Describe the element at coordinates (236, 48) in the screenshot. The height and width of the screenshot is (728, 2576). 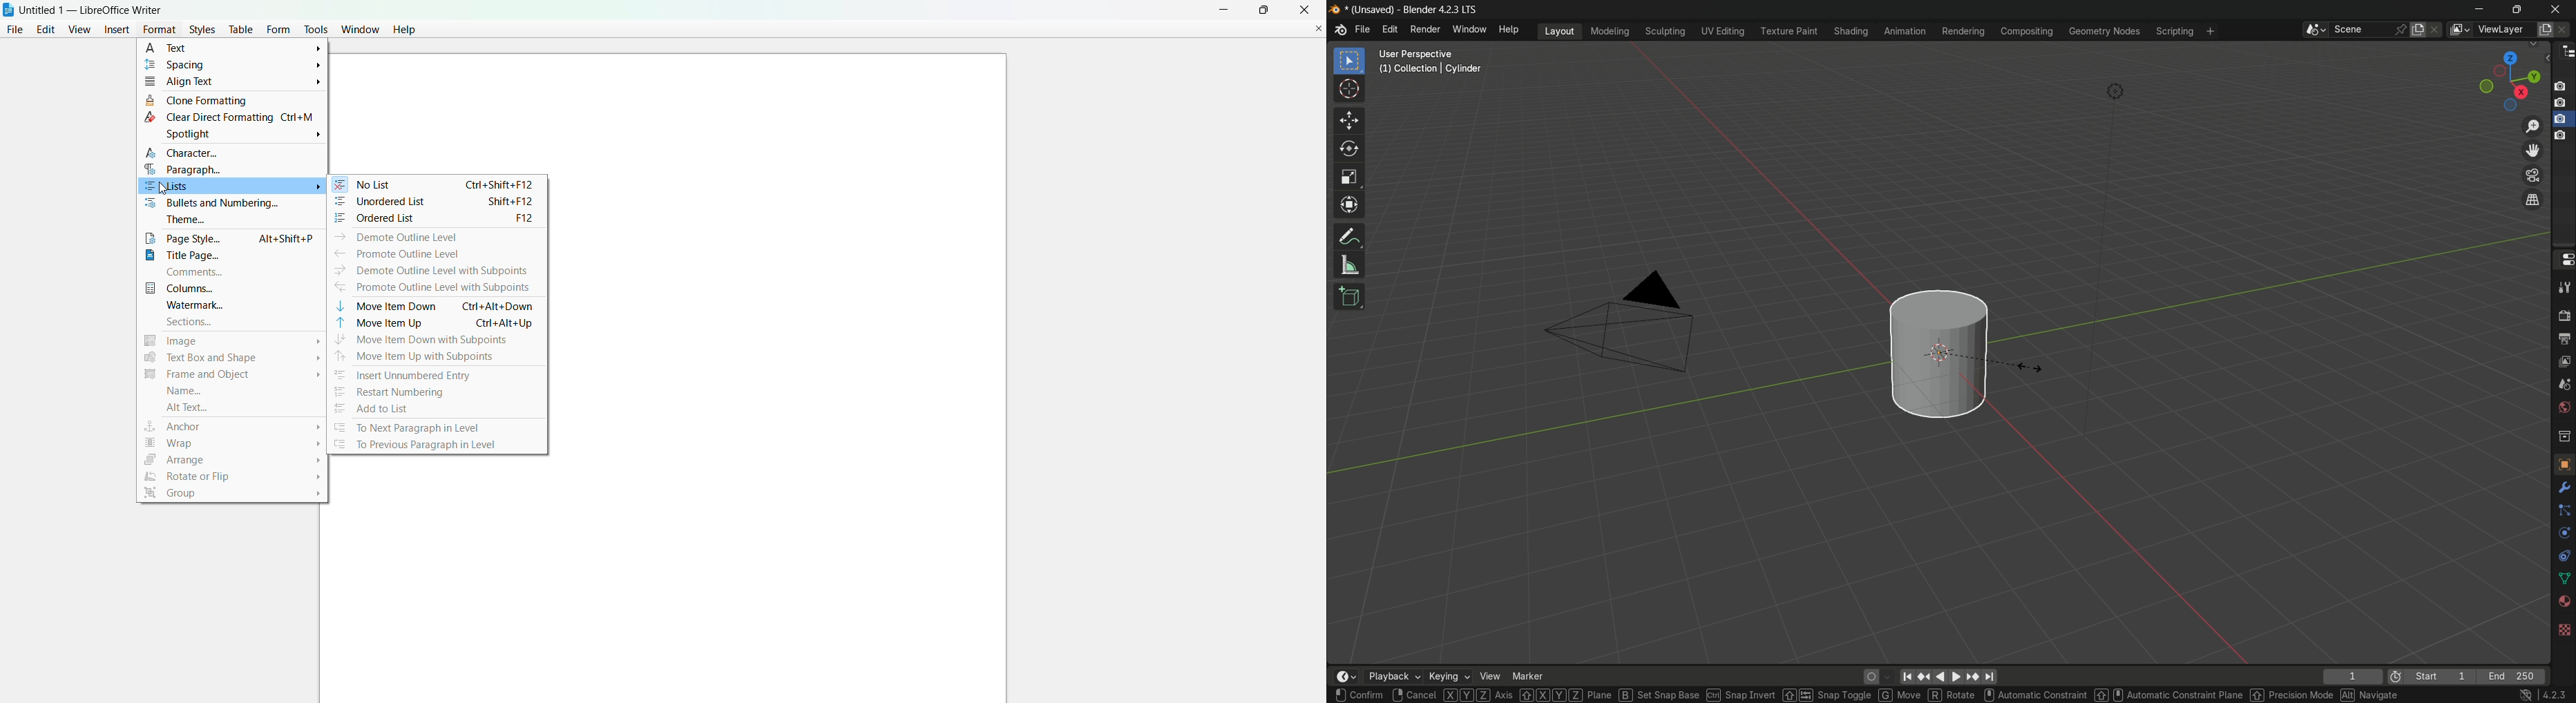
I see `text` at that location.